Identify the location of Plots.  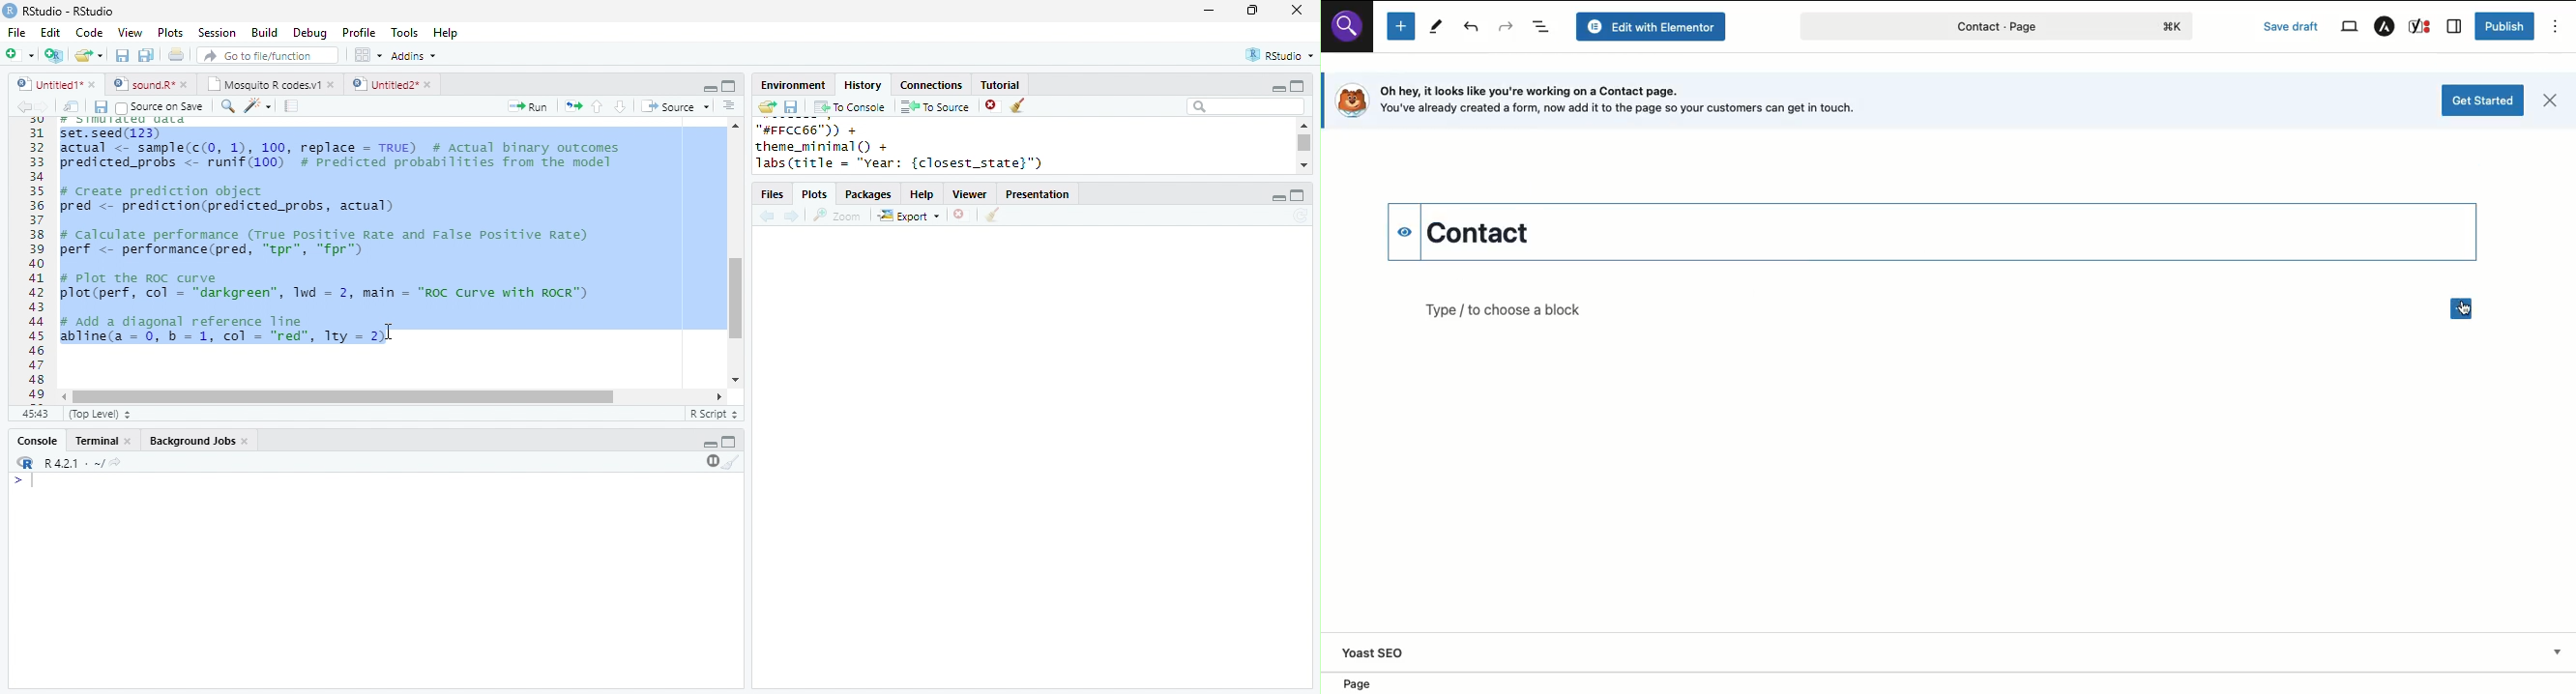
(171, 32).